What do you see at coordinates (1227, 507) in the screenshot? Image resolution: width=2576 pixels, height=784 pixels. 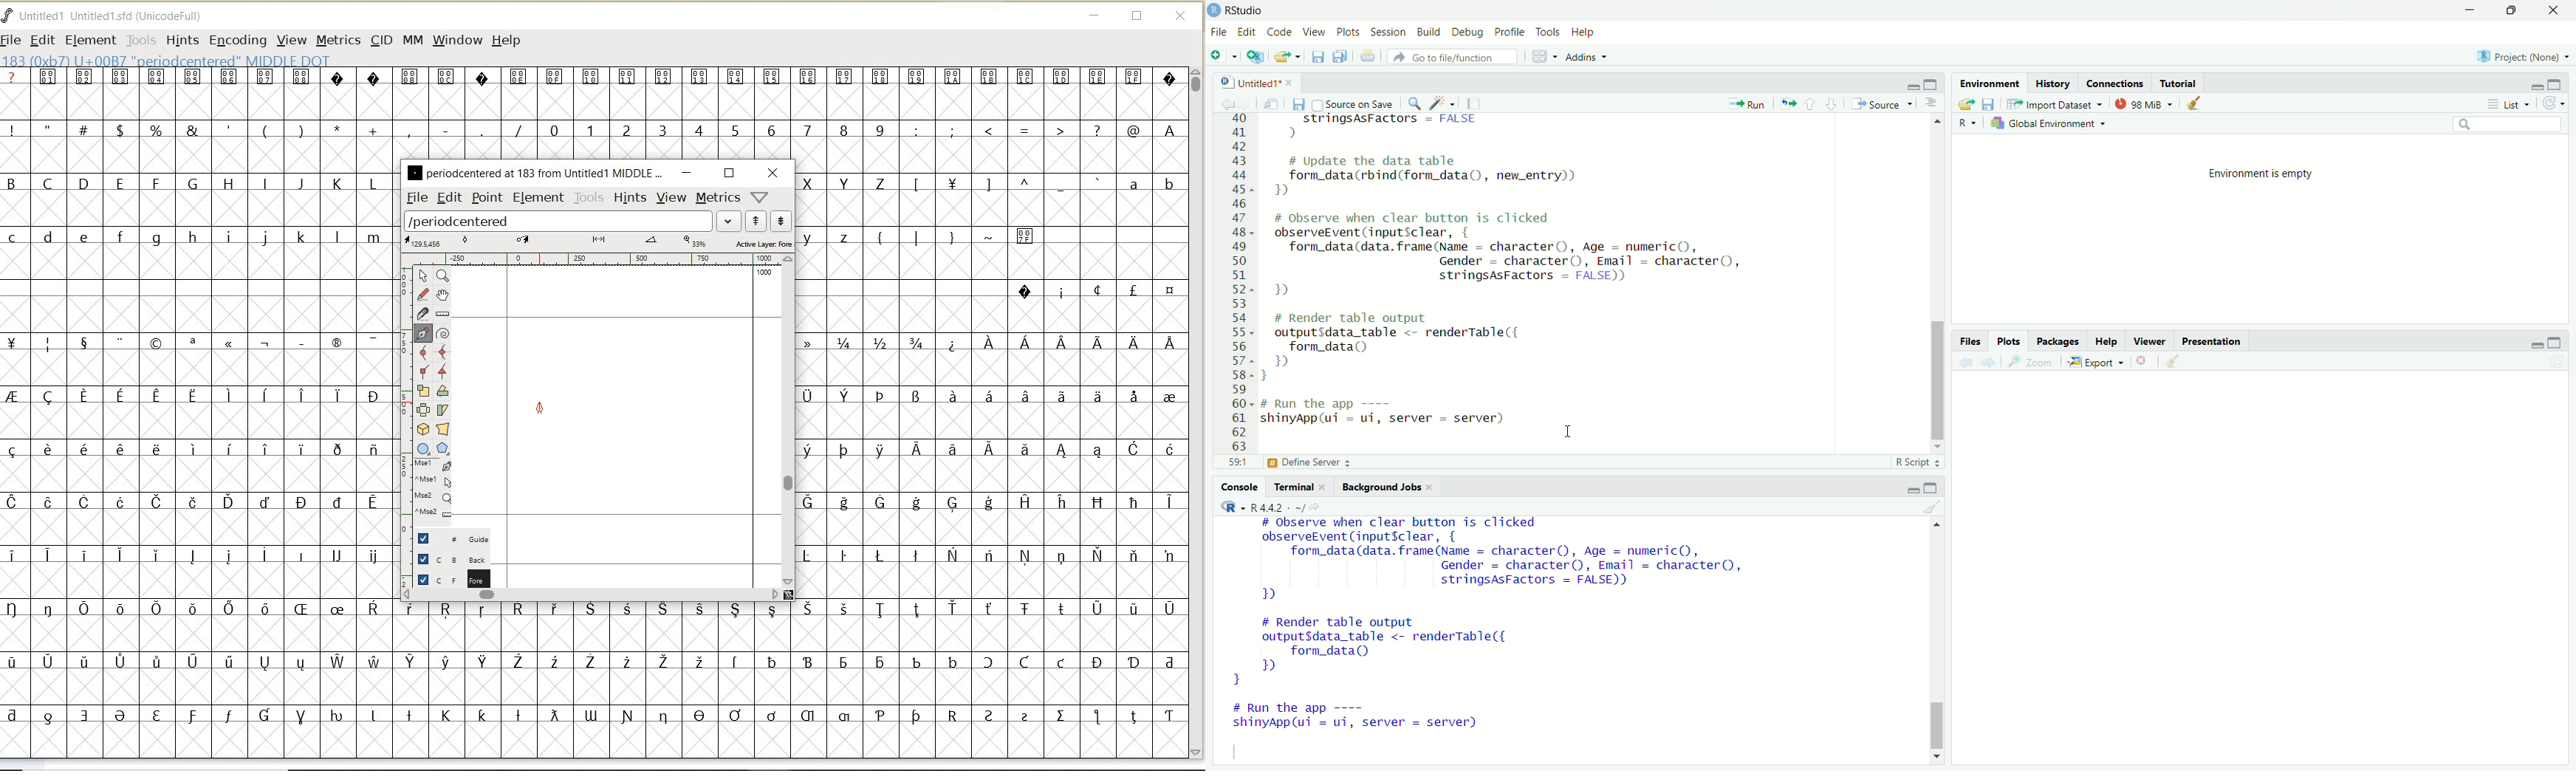 I see `language change` at bounding box center [1227, 507].